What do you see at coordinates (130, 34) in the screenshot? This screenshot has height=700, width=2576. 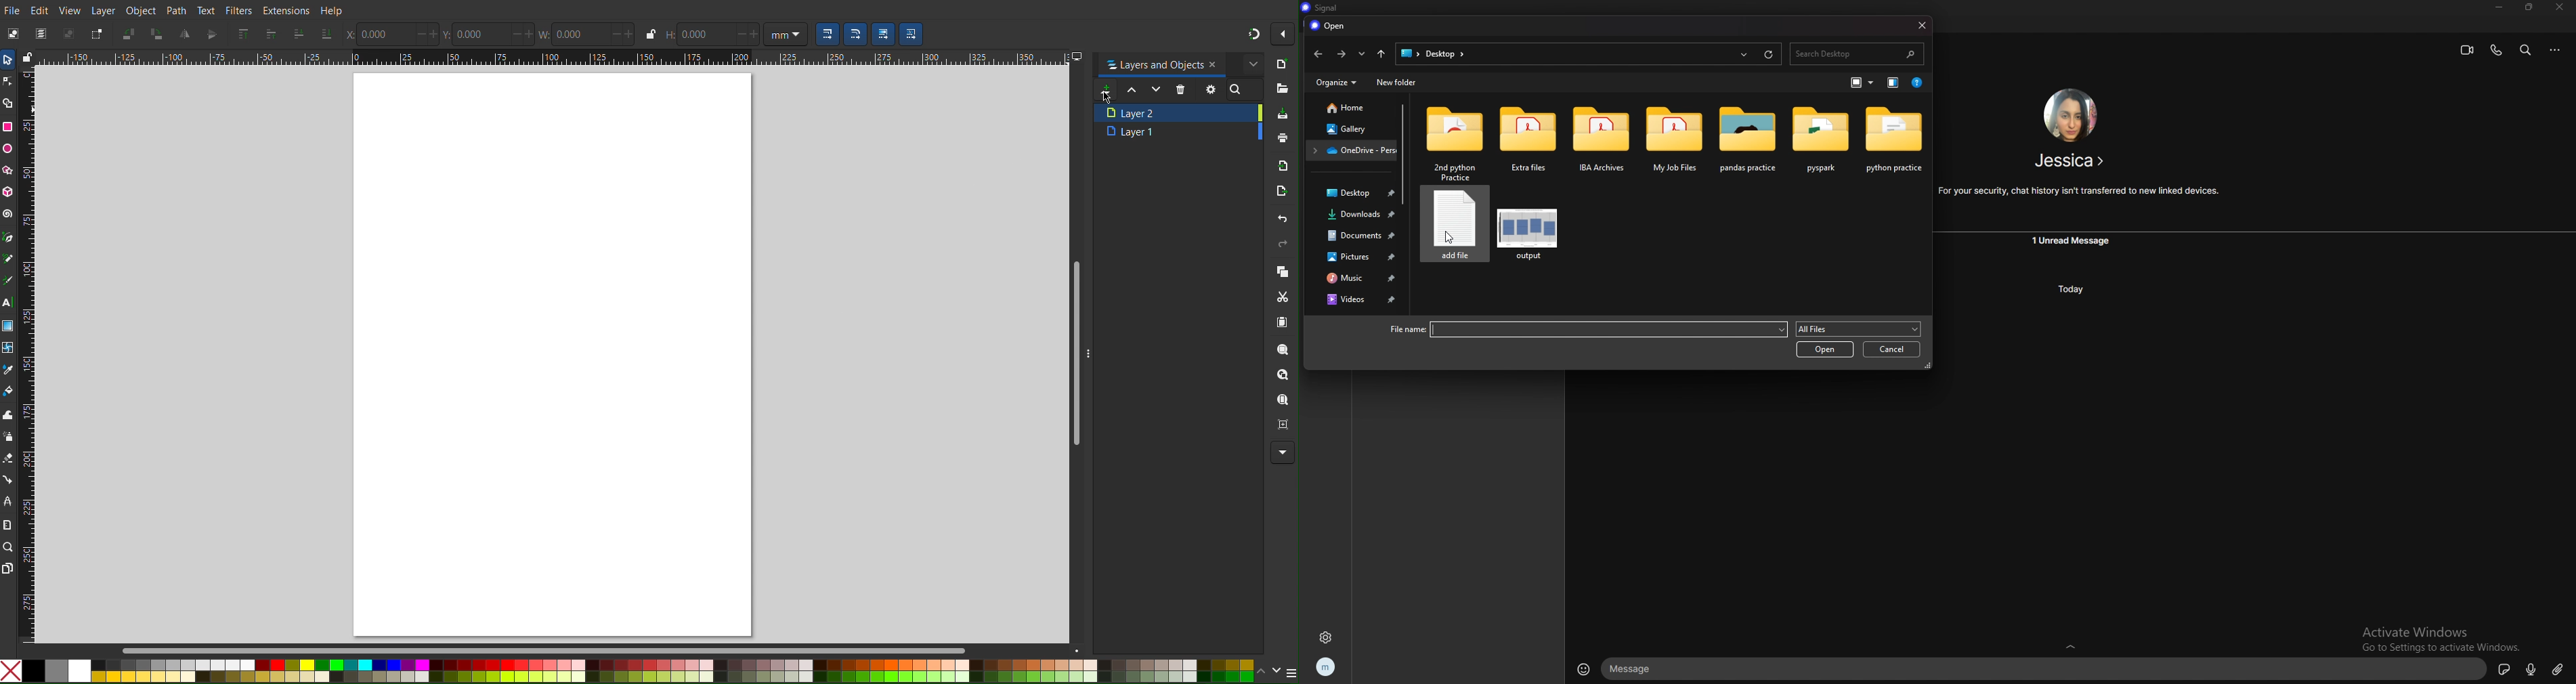 I see `Rotate CCW` at bounding box center [130, 34].